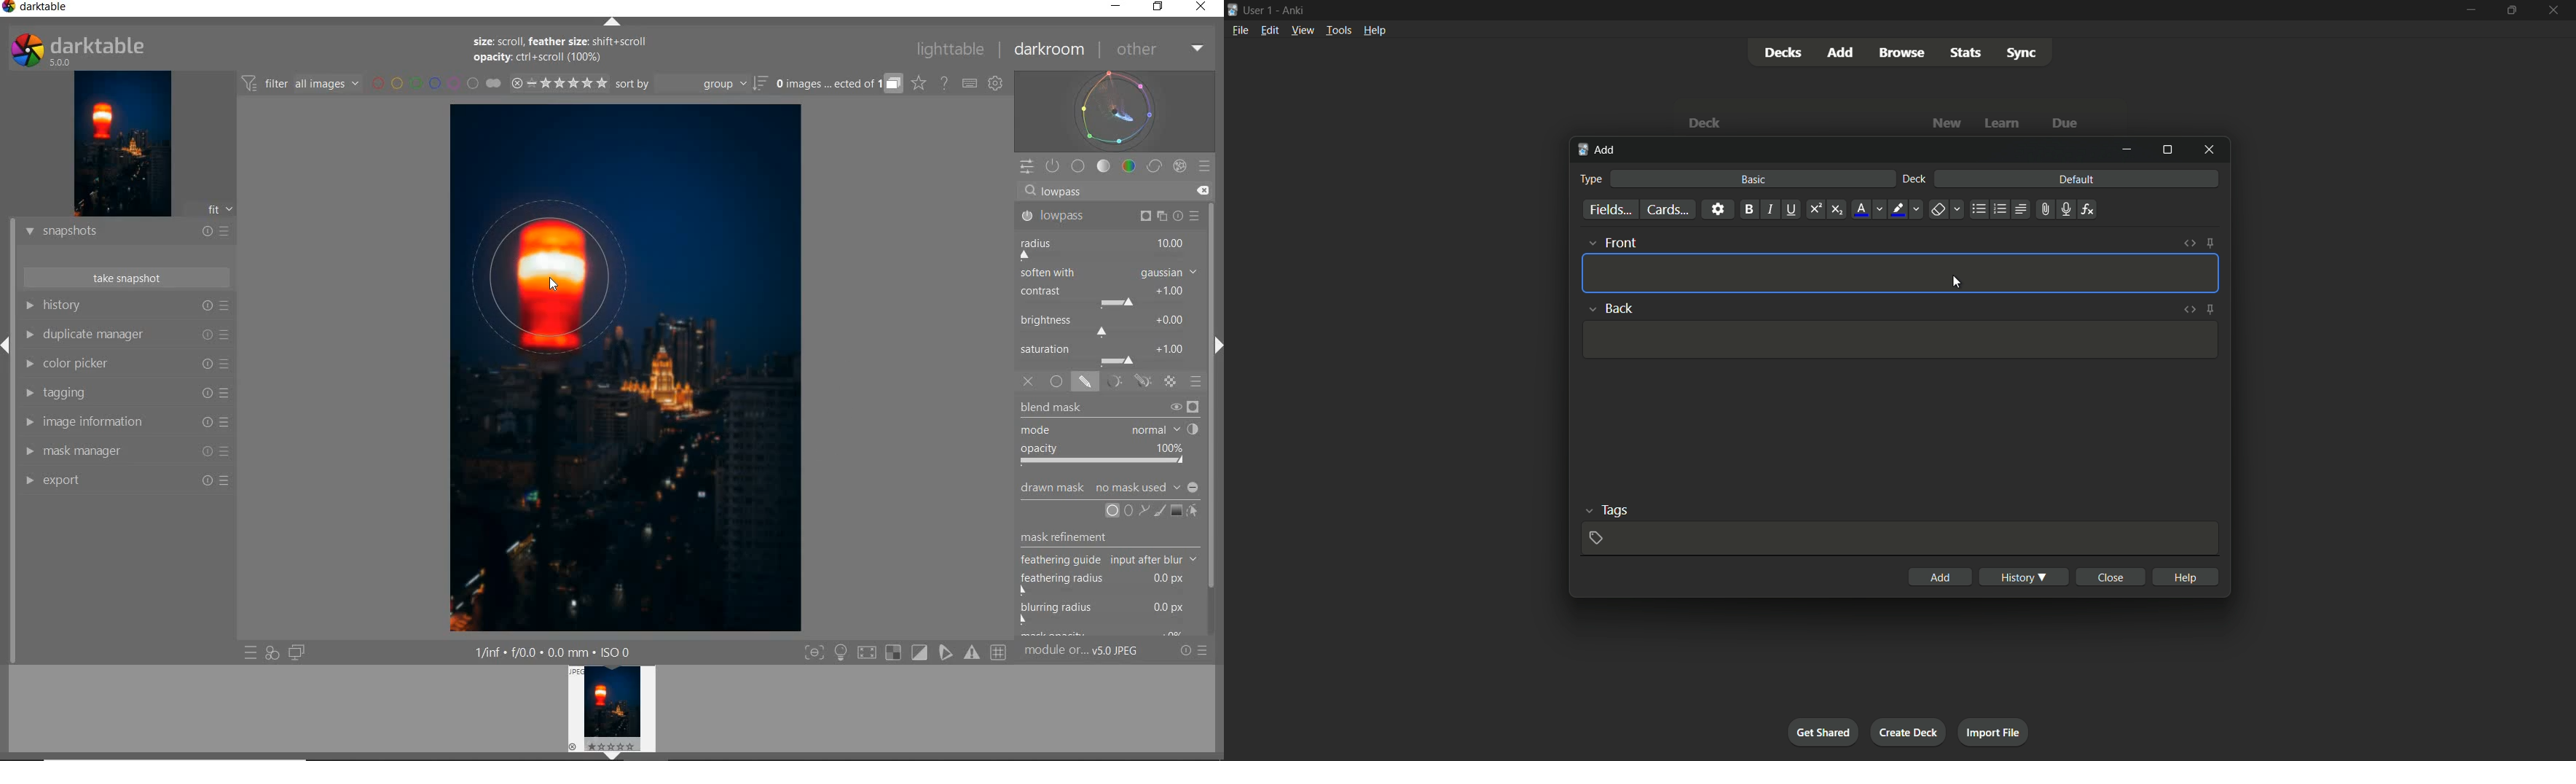  I want to click on deck, so click(1704, 125).